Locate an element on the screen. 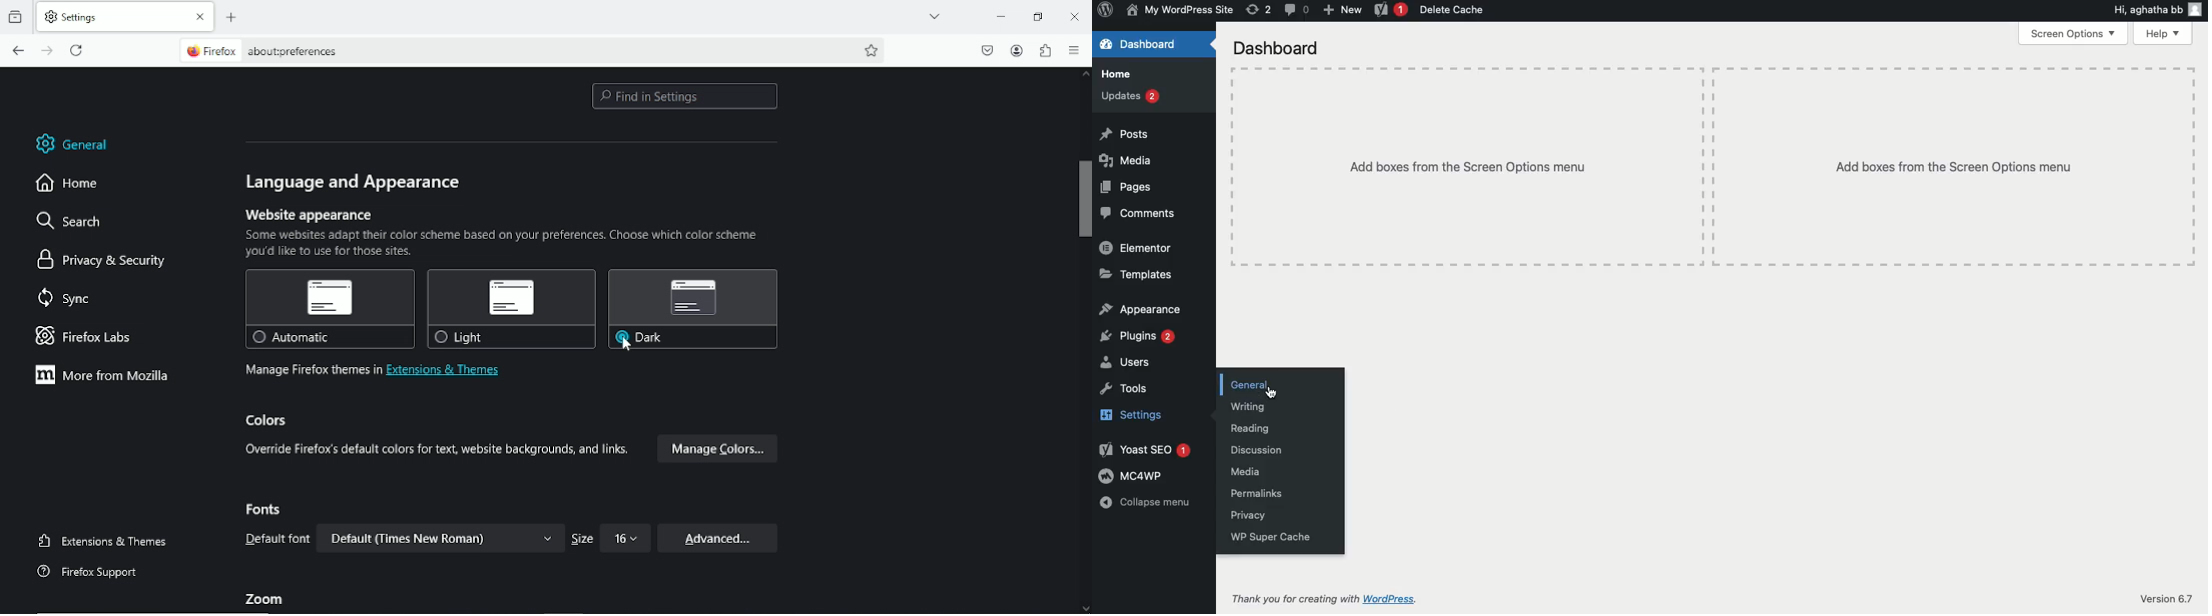 Image resolution: width=2212 pixels, height=616 pixels. Plugins 2 is located at coordinates (1139, 336).